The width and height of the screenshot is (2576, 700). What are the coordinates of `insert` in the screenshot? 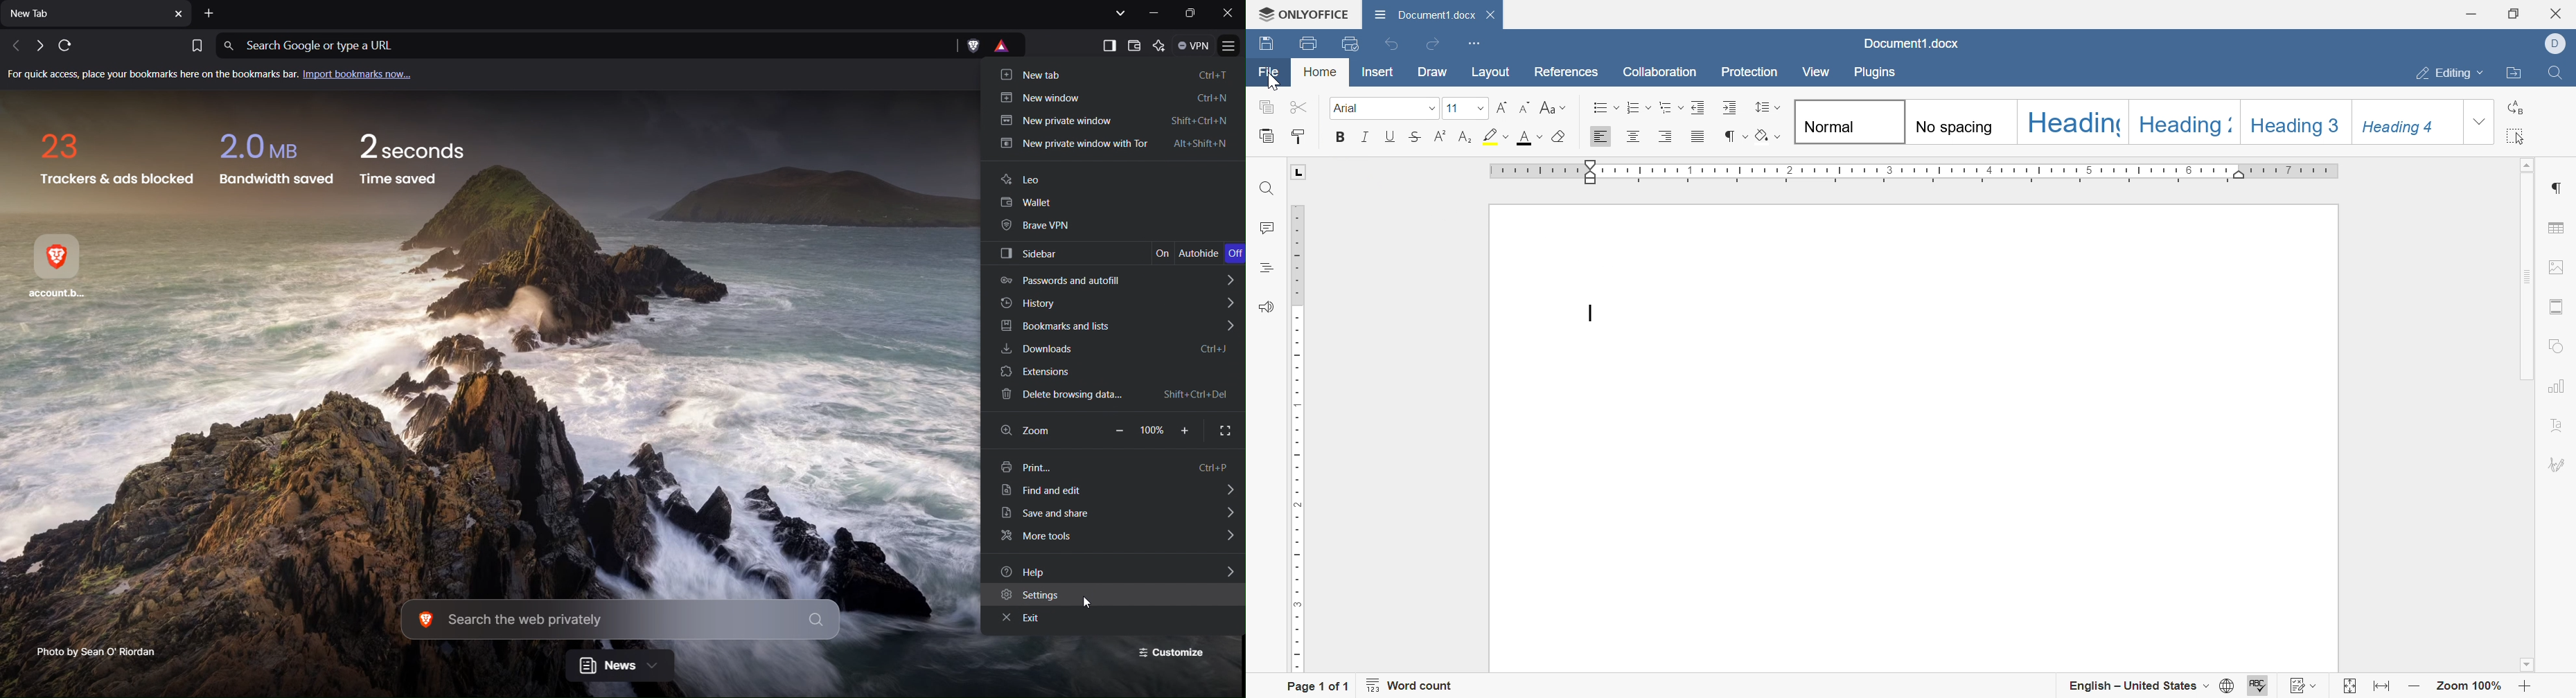 It's located at (1383, 73).